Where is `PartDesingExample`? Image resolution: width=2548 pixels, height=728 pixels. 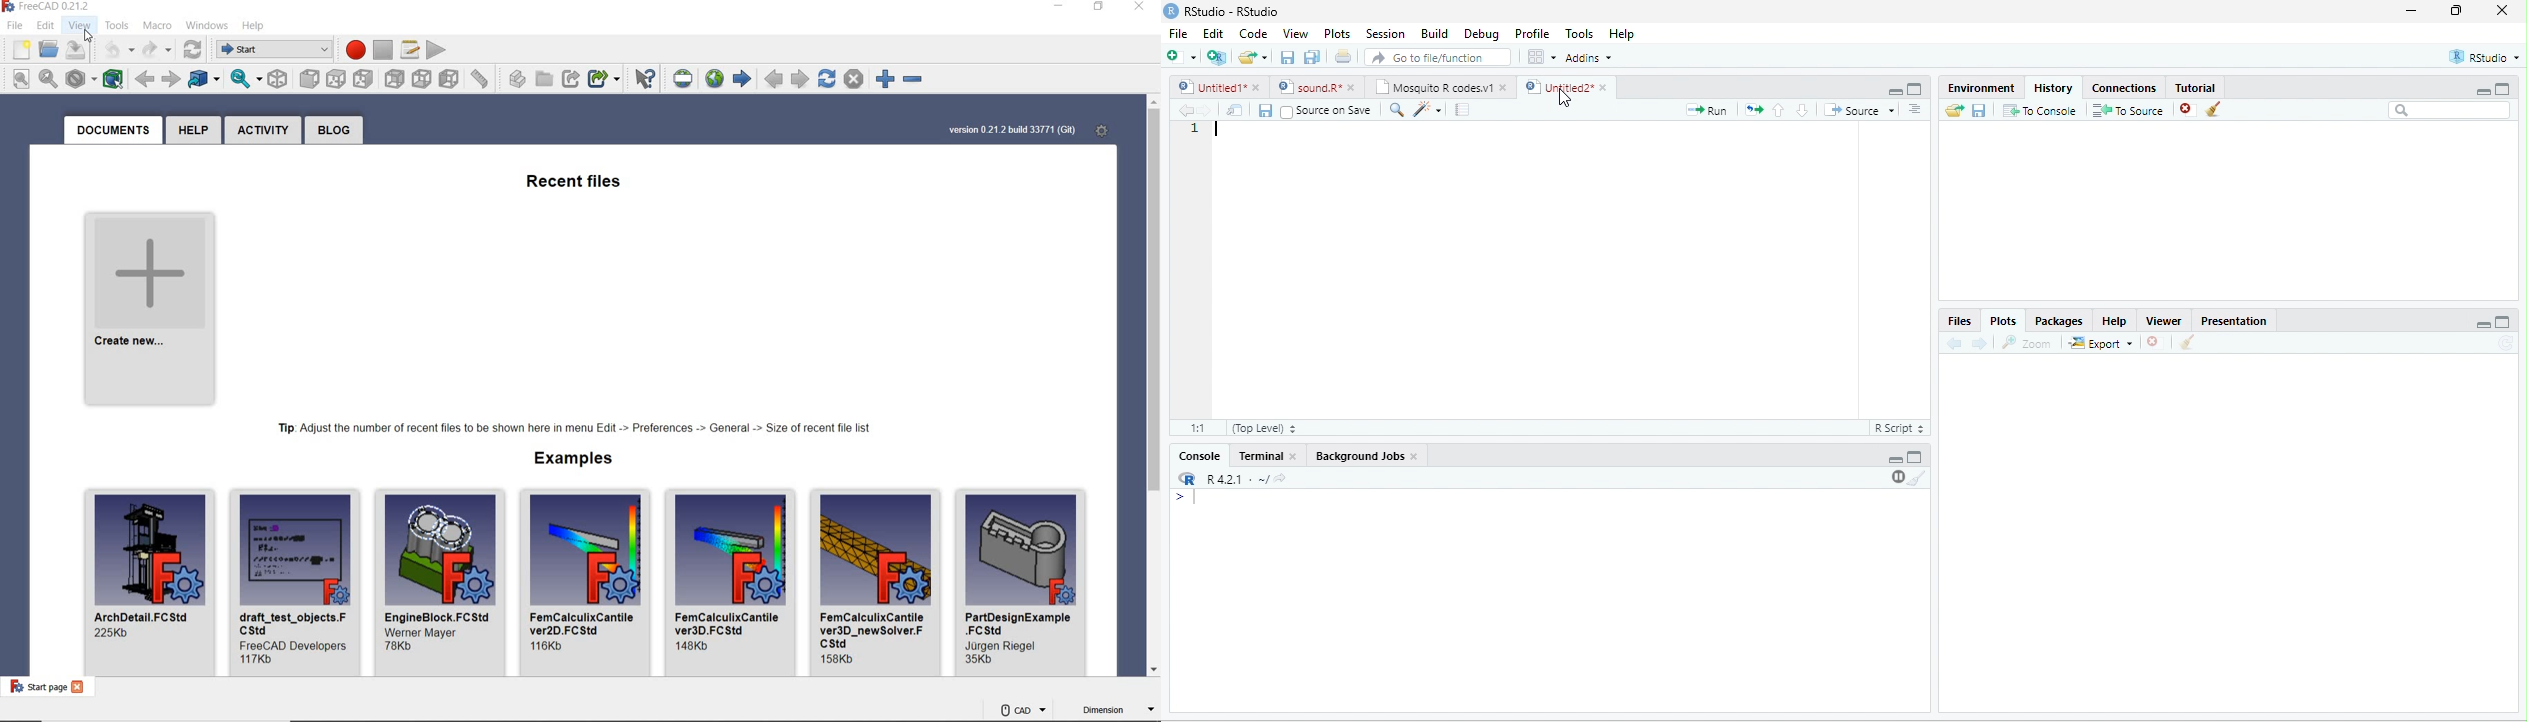
PartDesingExample is located at coordinates (1024, 582).